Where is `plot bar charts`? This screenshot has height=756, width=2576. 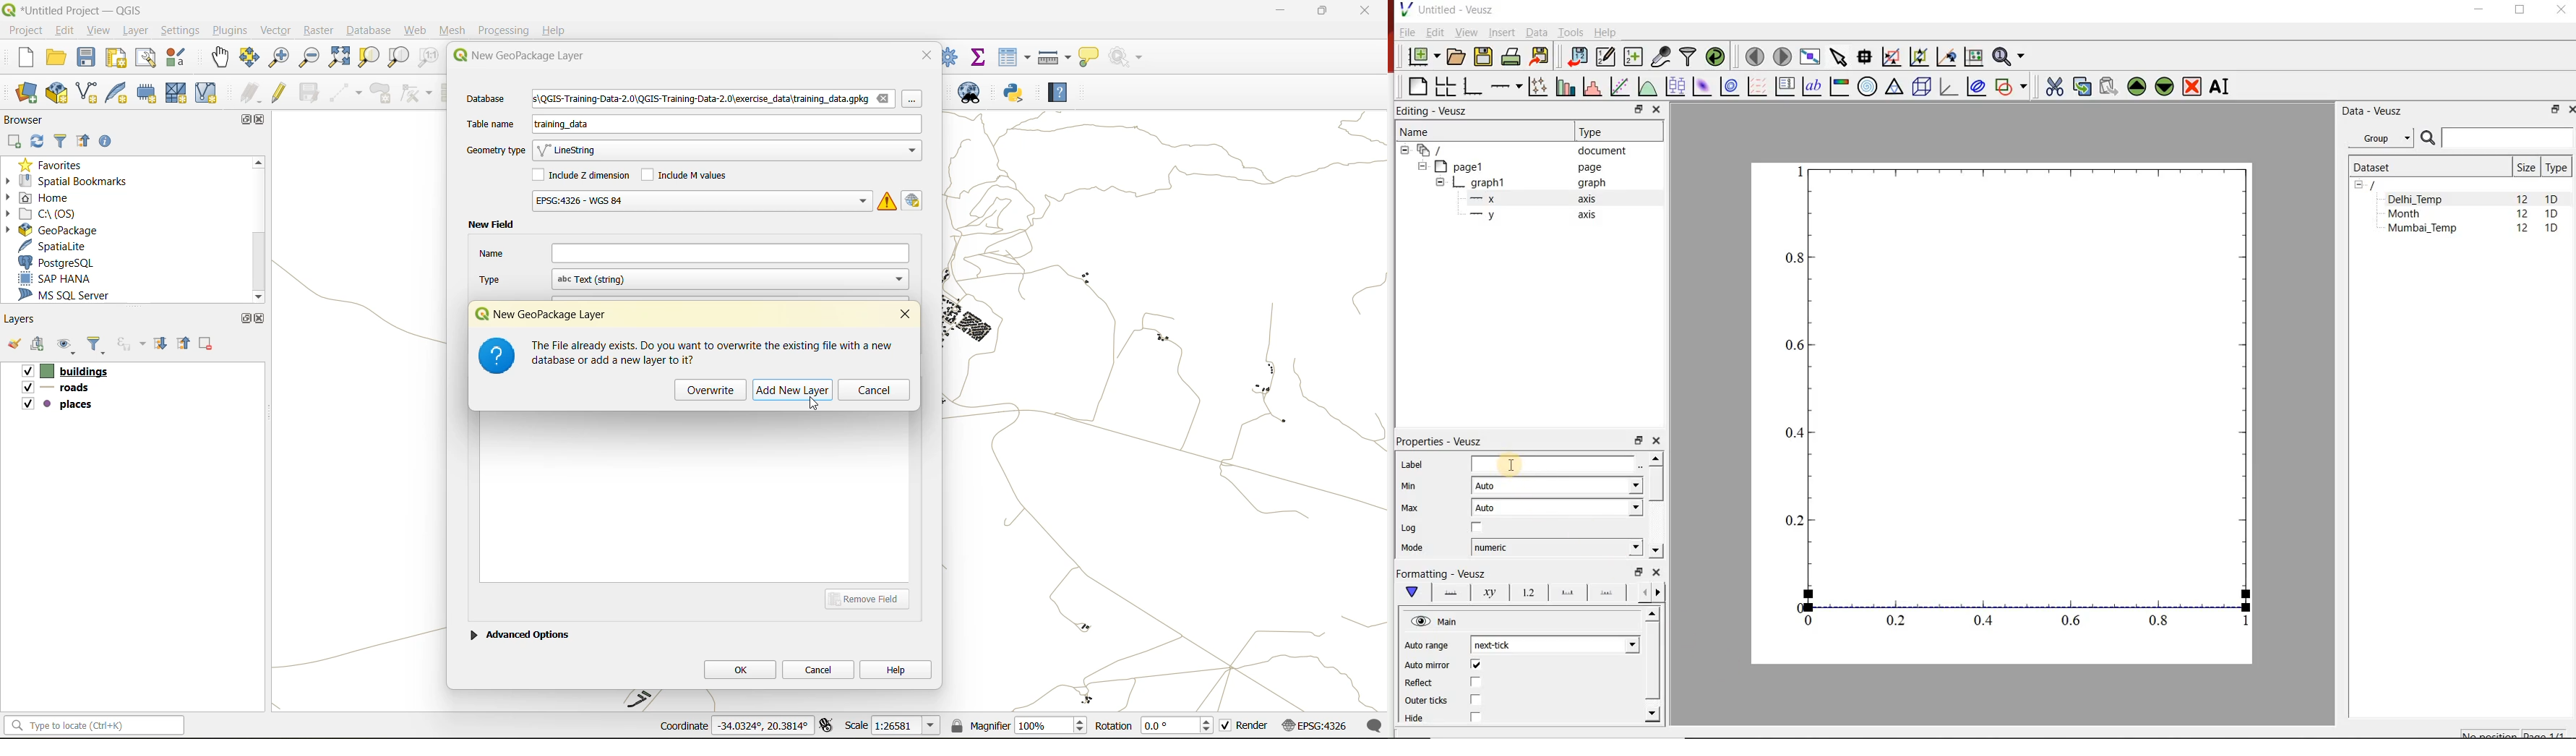
plot bar charts is located at coordinates (1563, 87).